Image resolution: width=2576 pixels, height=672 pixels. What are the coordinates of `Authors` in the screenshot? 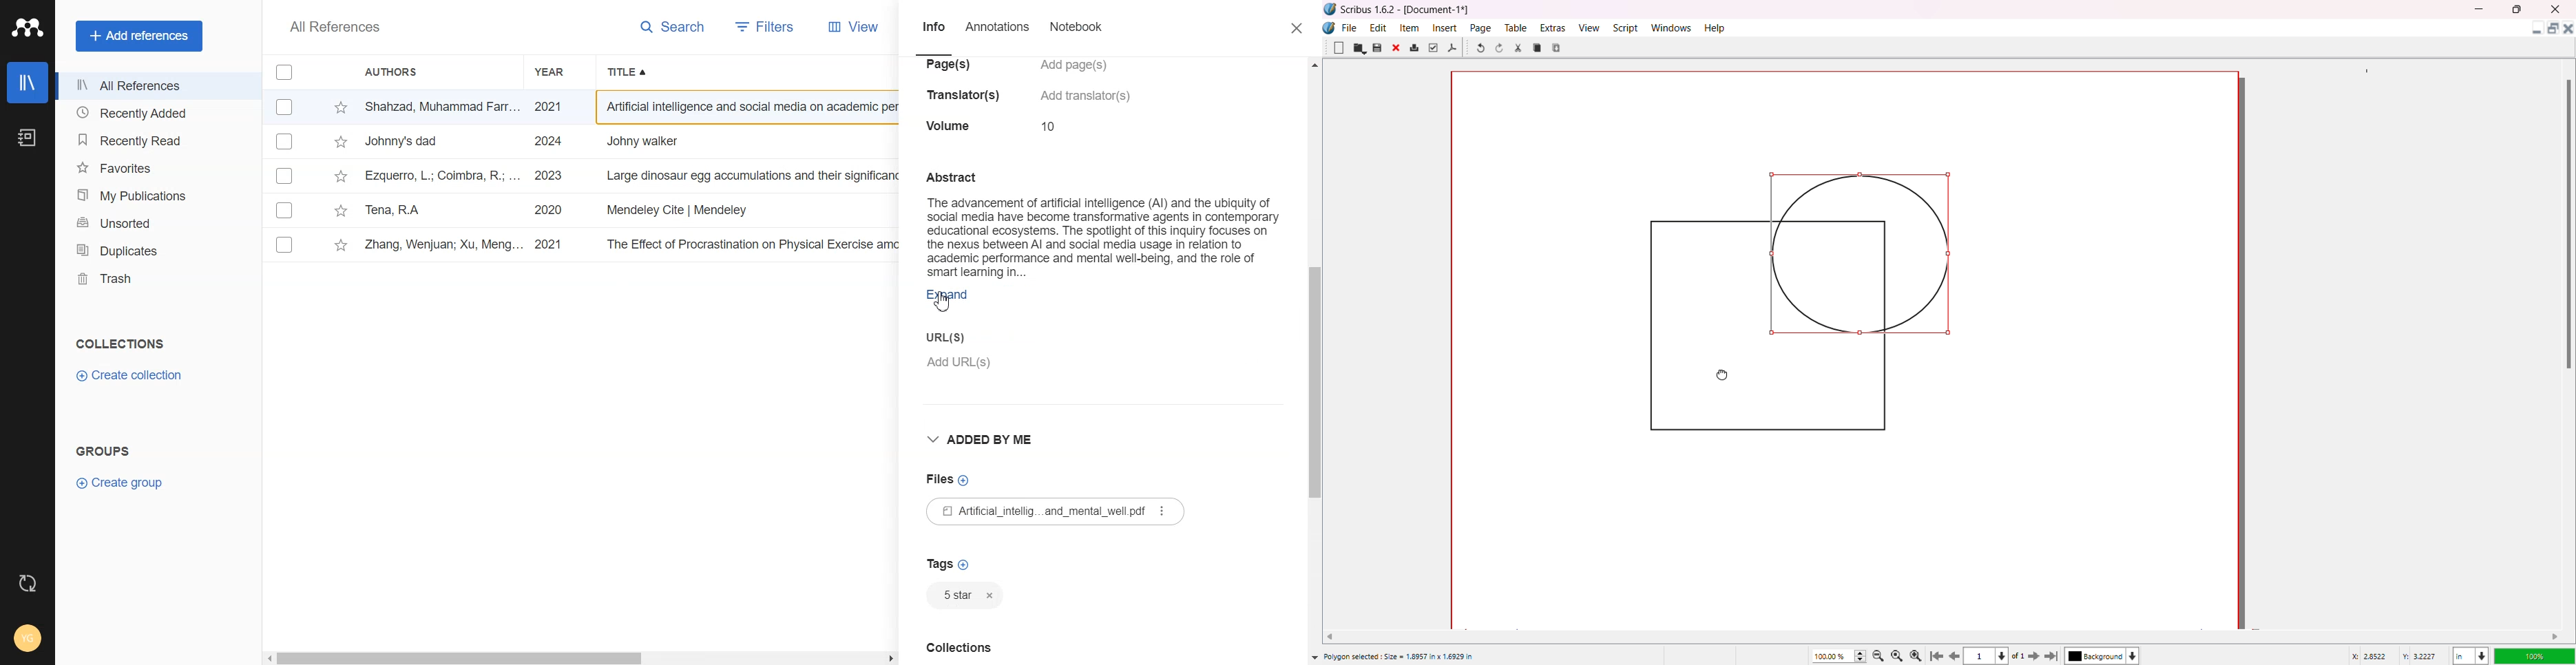 It's located at (399, 73).